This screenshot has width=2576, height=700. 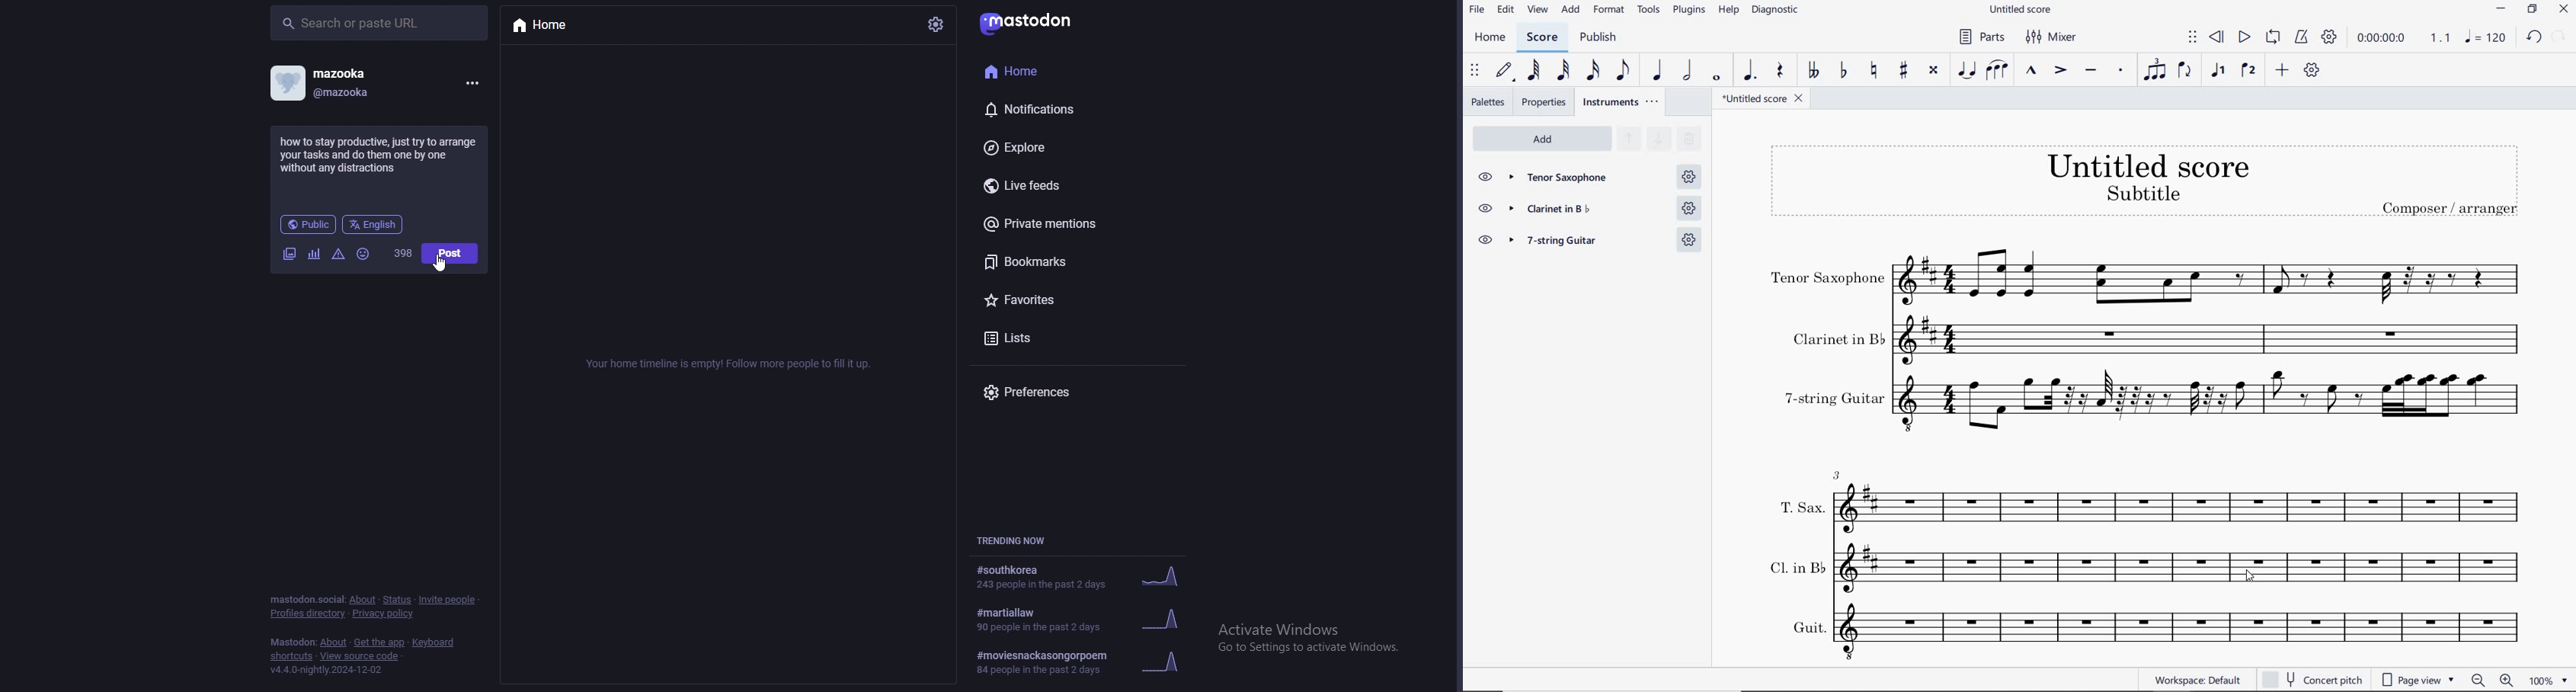 What do you see at coordinates (1875, 71) in the screenshot?
I see `TOGGLE NATURAL` at bounding box center [1875, 71].